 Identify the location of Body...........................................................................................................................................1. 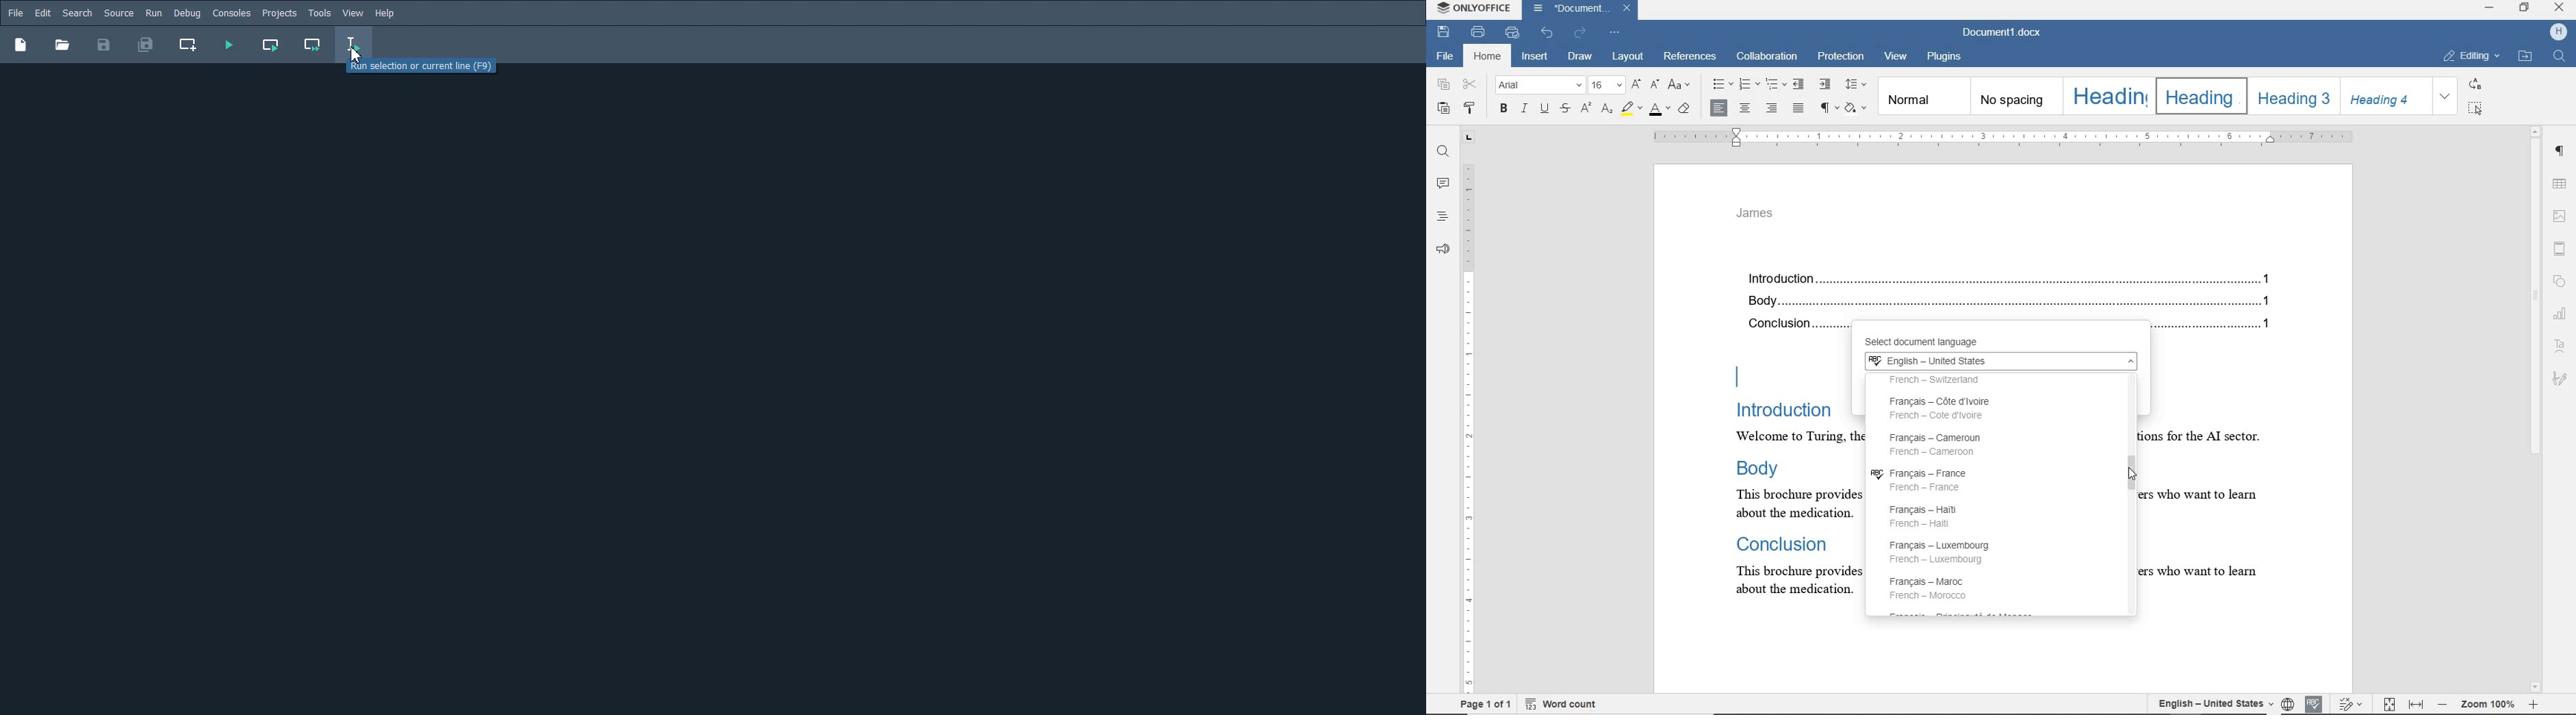
(2014, 302).